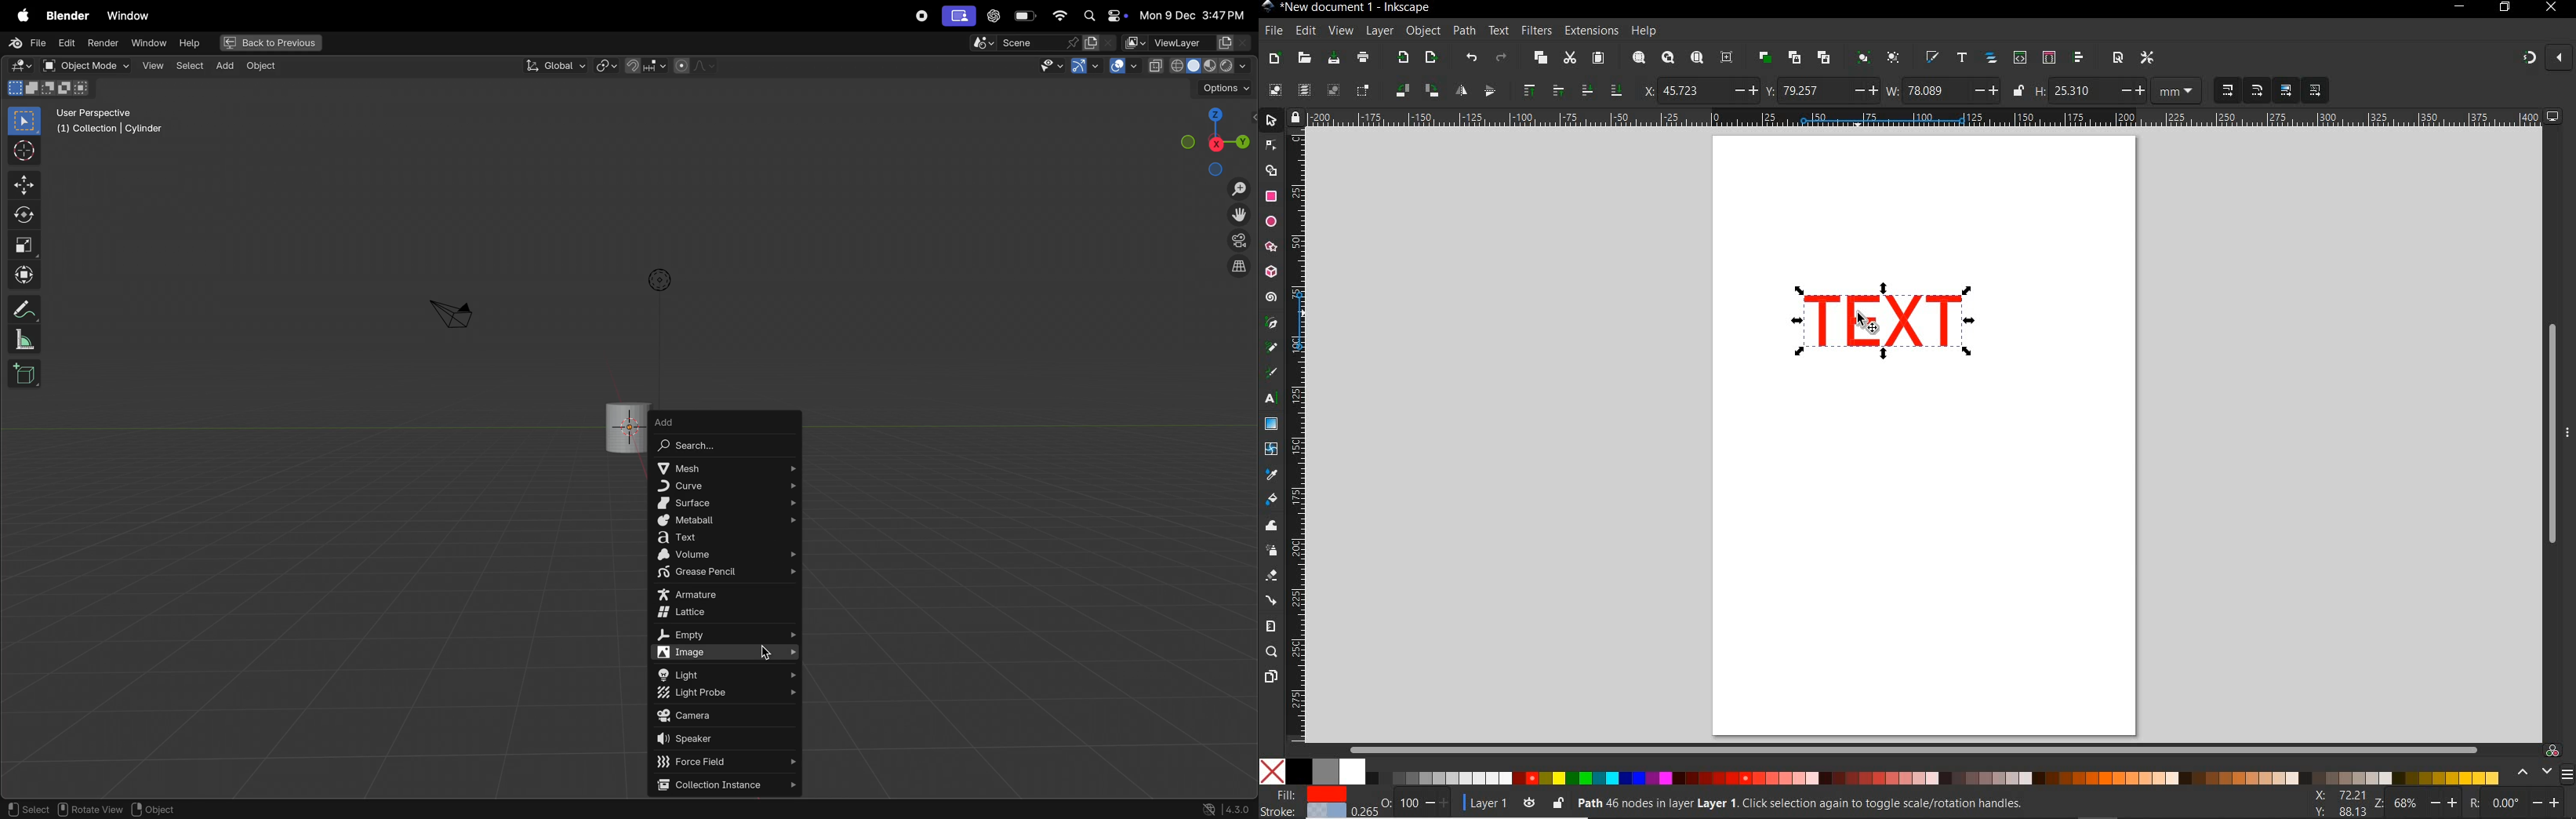 This screenshot has width=2576, height=840. I want to click on NO OBJECT SE;ECTED, so click(1855, 806).